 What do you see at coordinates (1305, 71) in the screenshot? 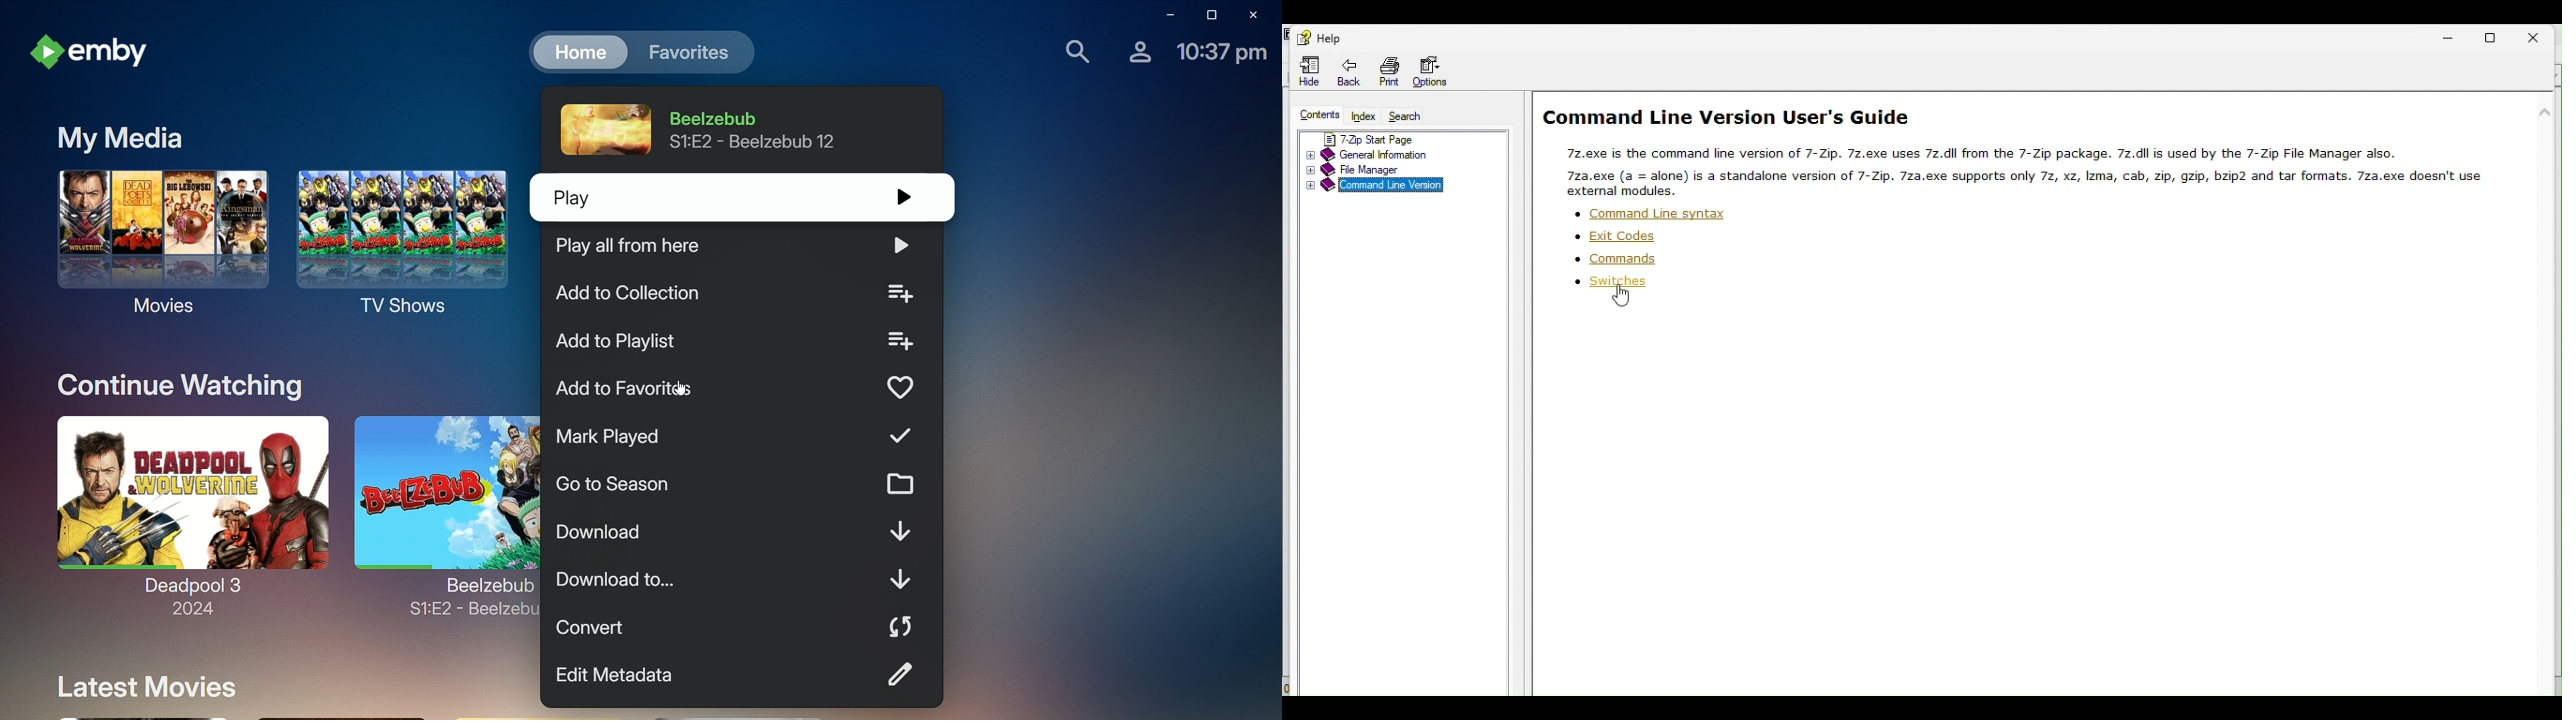
I see `Hide` at bounding box center [1305, 71].